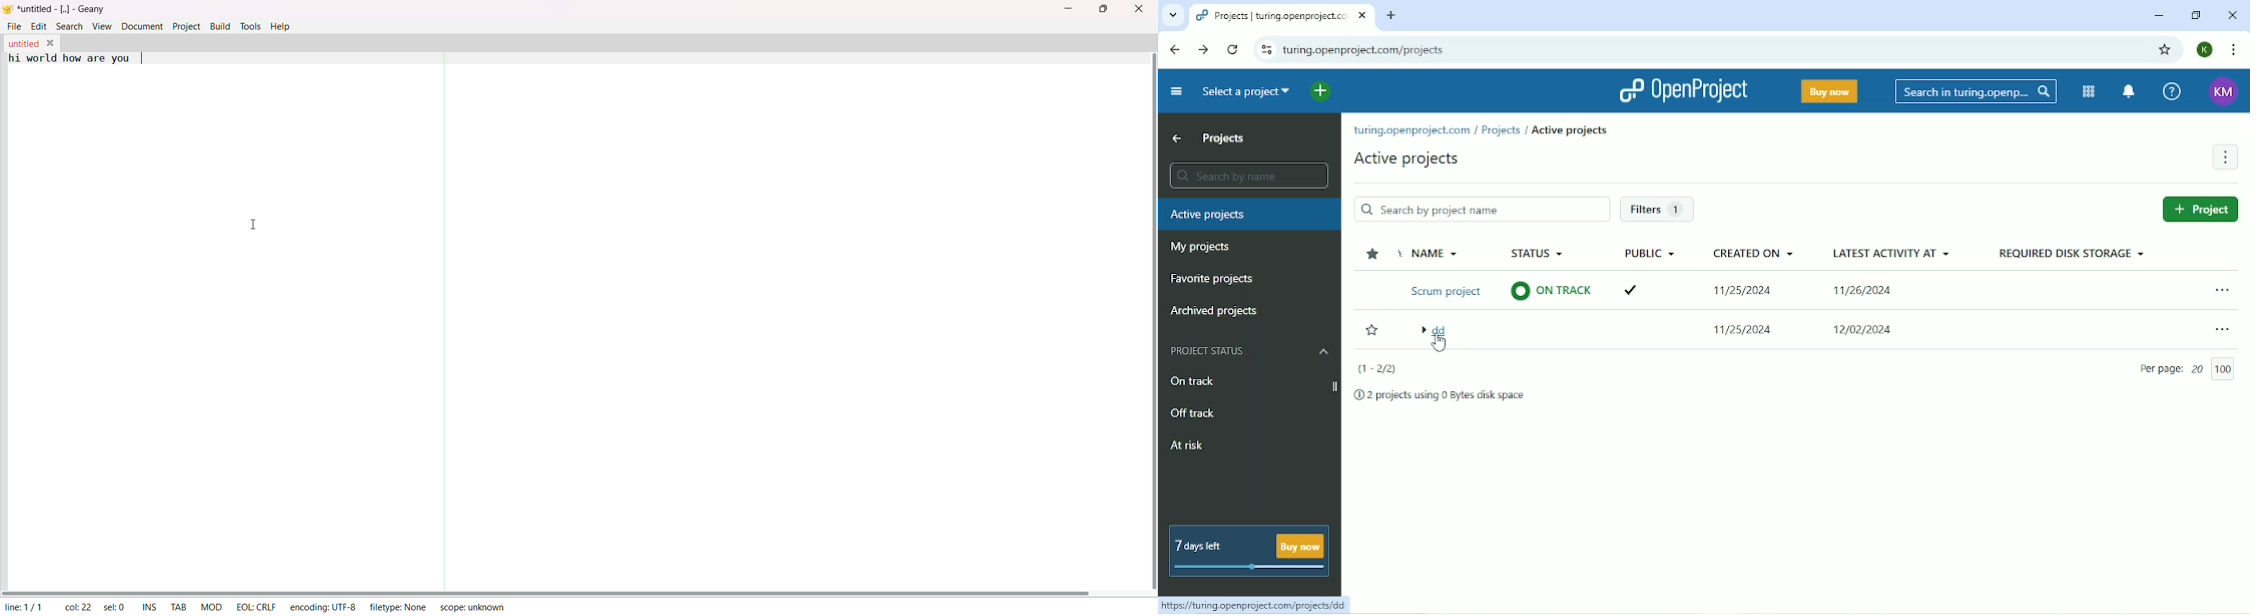 The height and width of the screenshot is (616, 2268). I want to click on separator, so click(435, 316).